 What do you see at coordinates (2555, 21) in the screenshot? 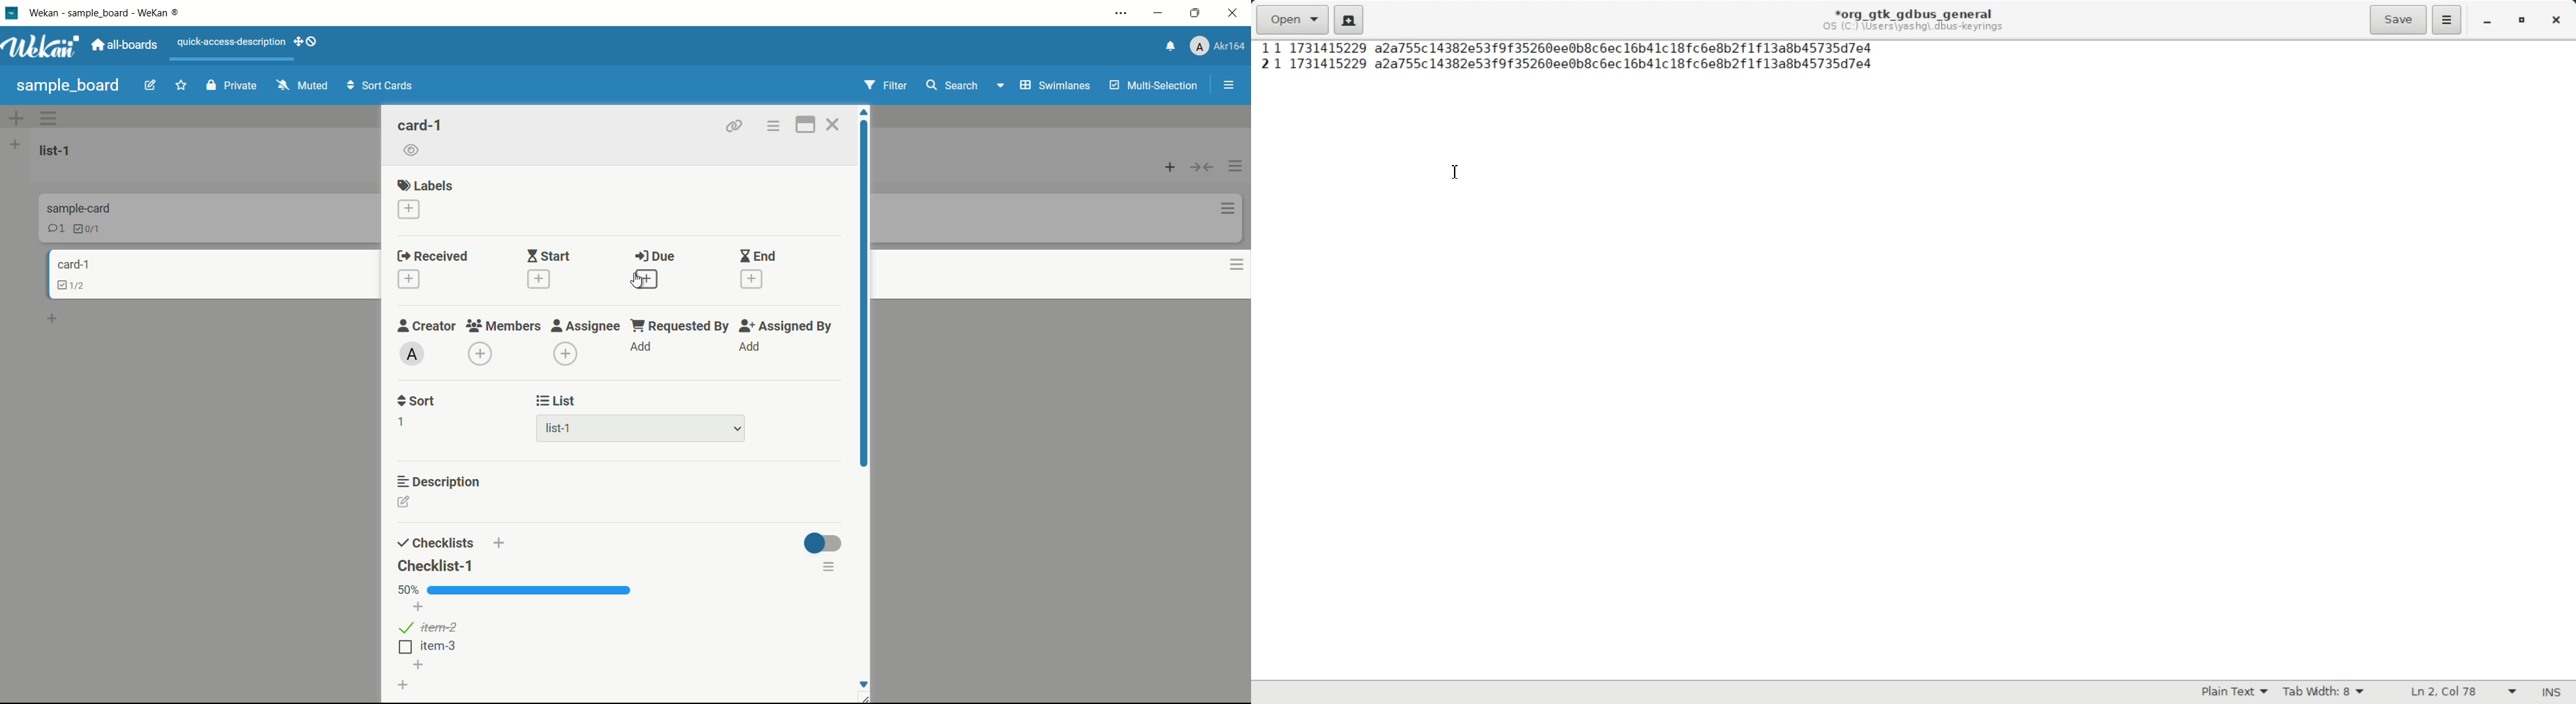
I see `Close` at bounding box center [2555, 21].